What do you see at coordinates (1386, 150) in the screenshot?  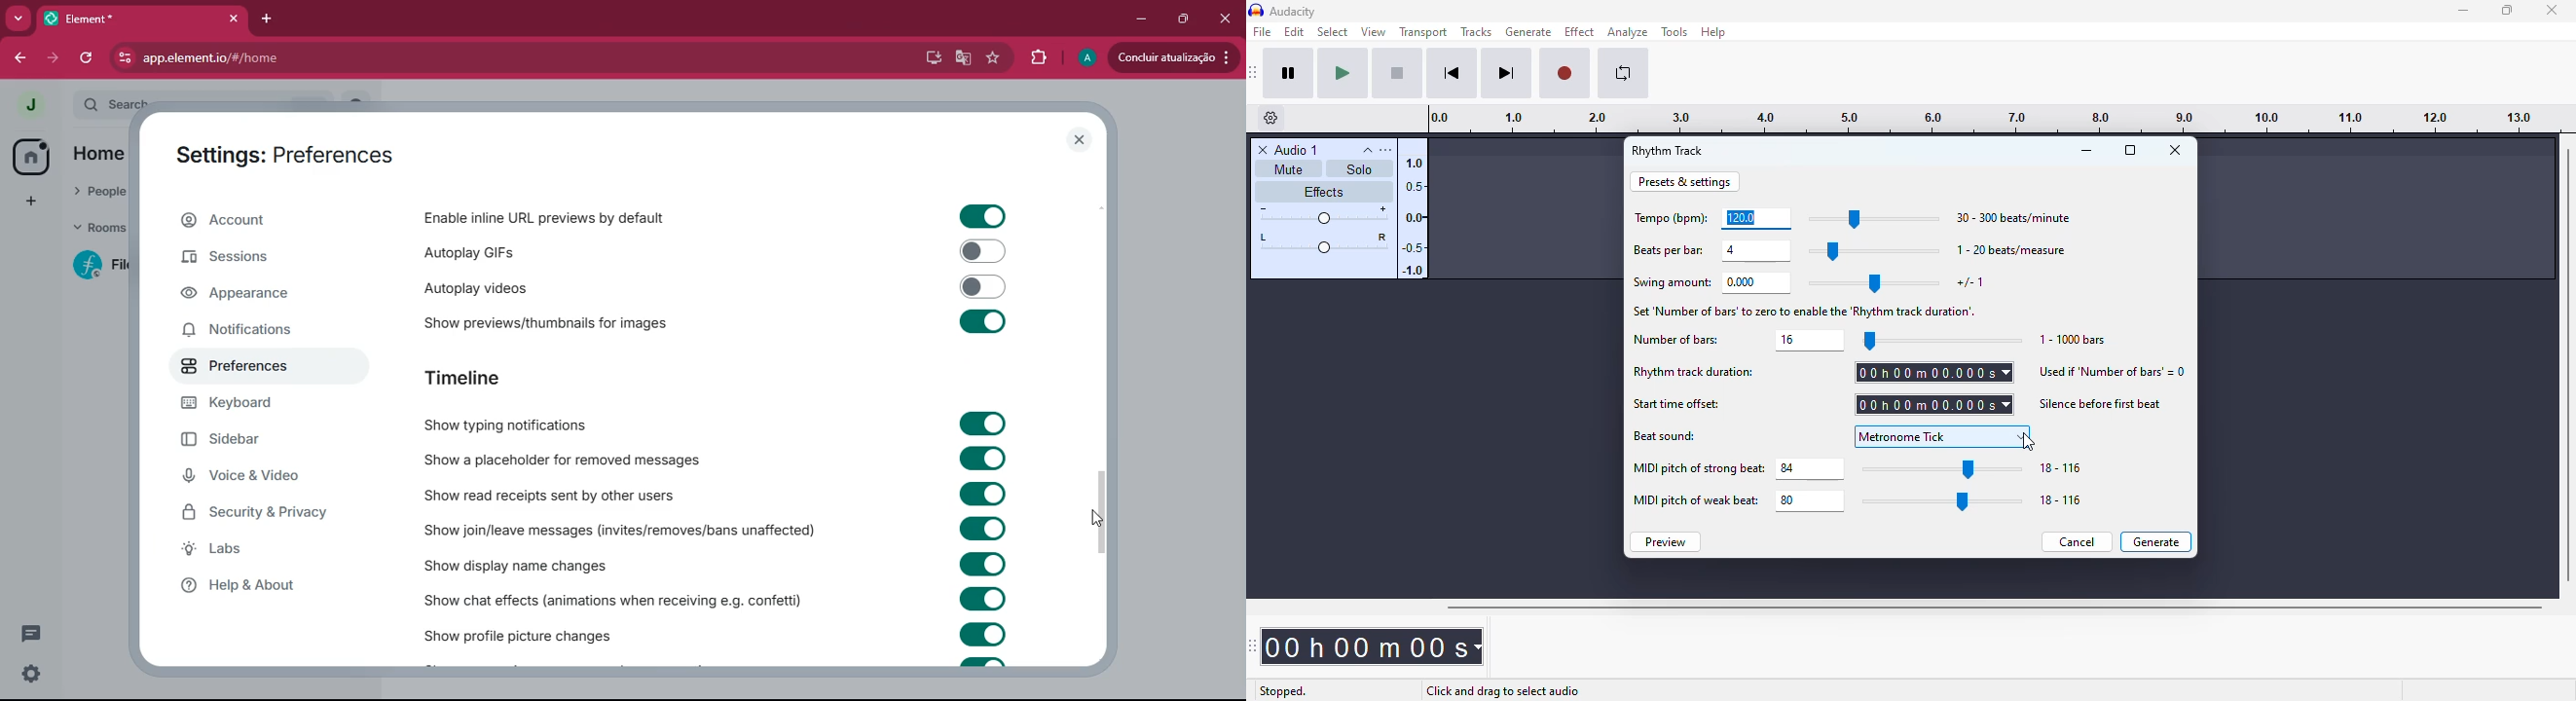 I see `open menu` at bounding box center [1386, 150].